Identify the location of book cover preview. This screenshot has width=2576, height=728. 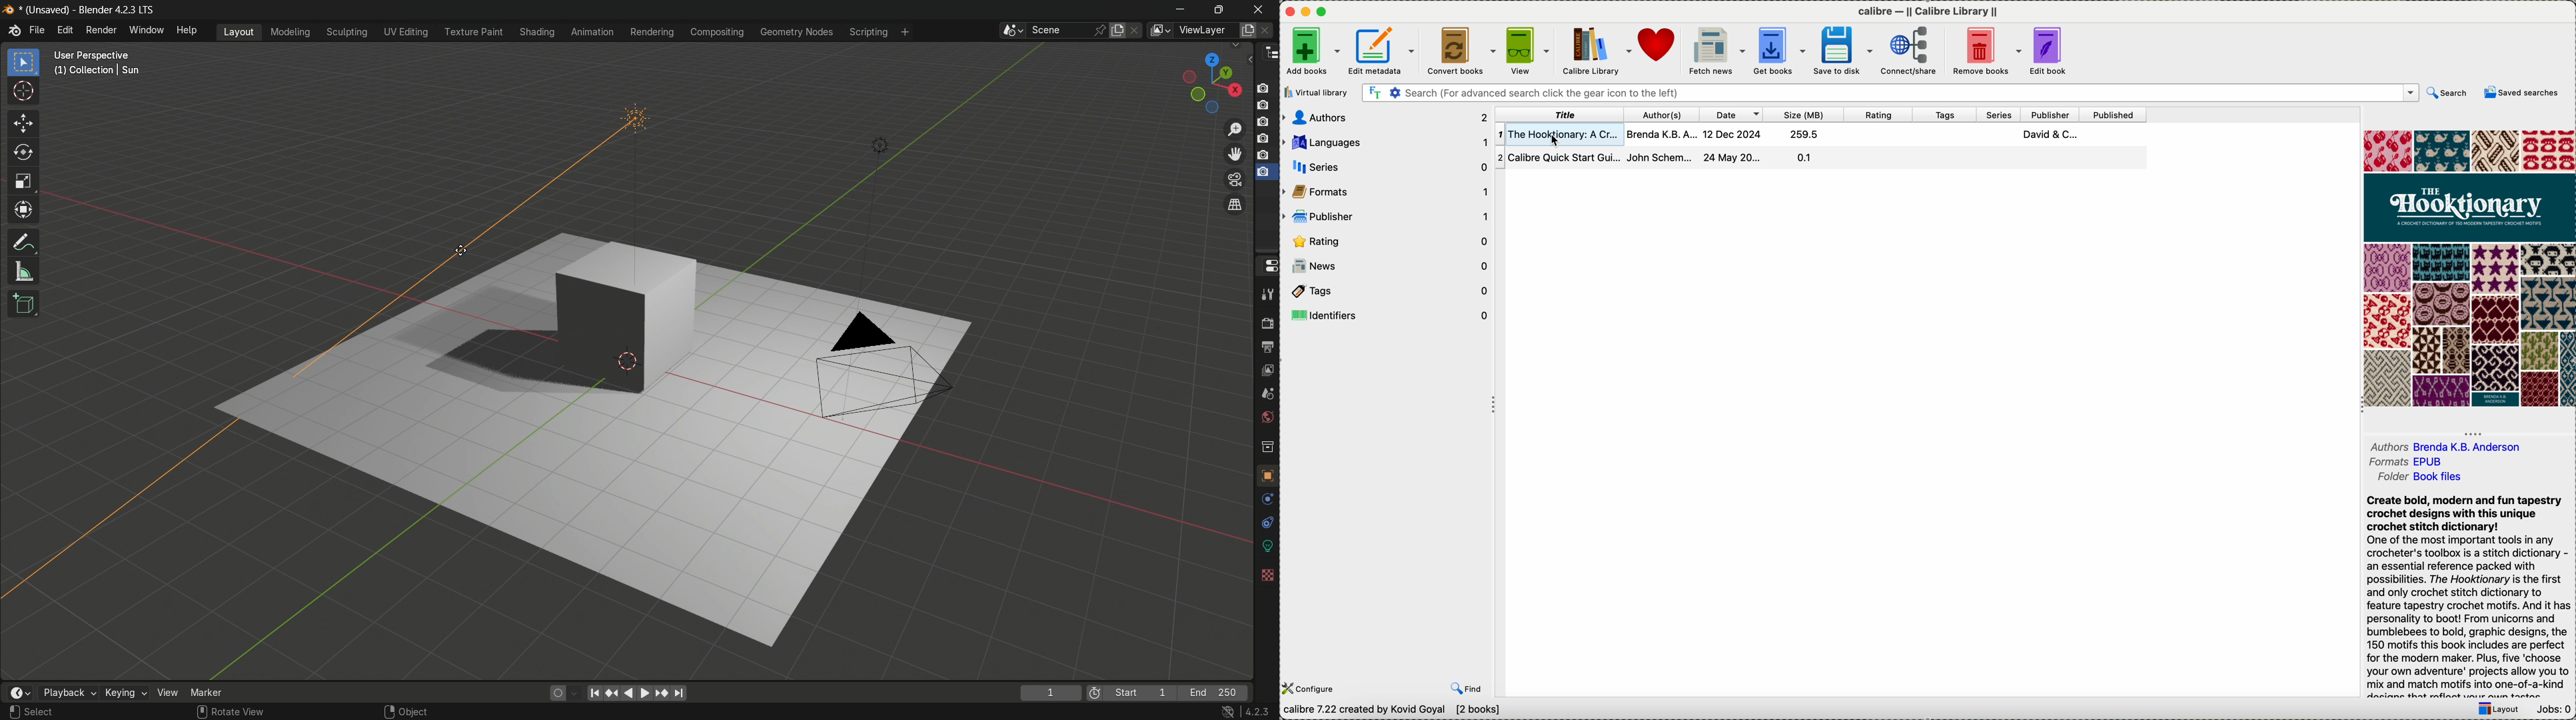
(2469, 269).